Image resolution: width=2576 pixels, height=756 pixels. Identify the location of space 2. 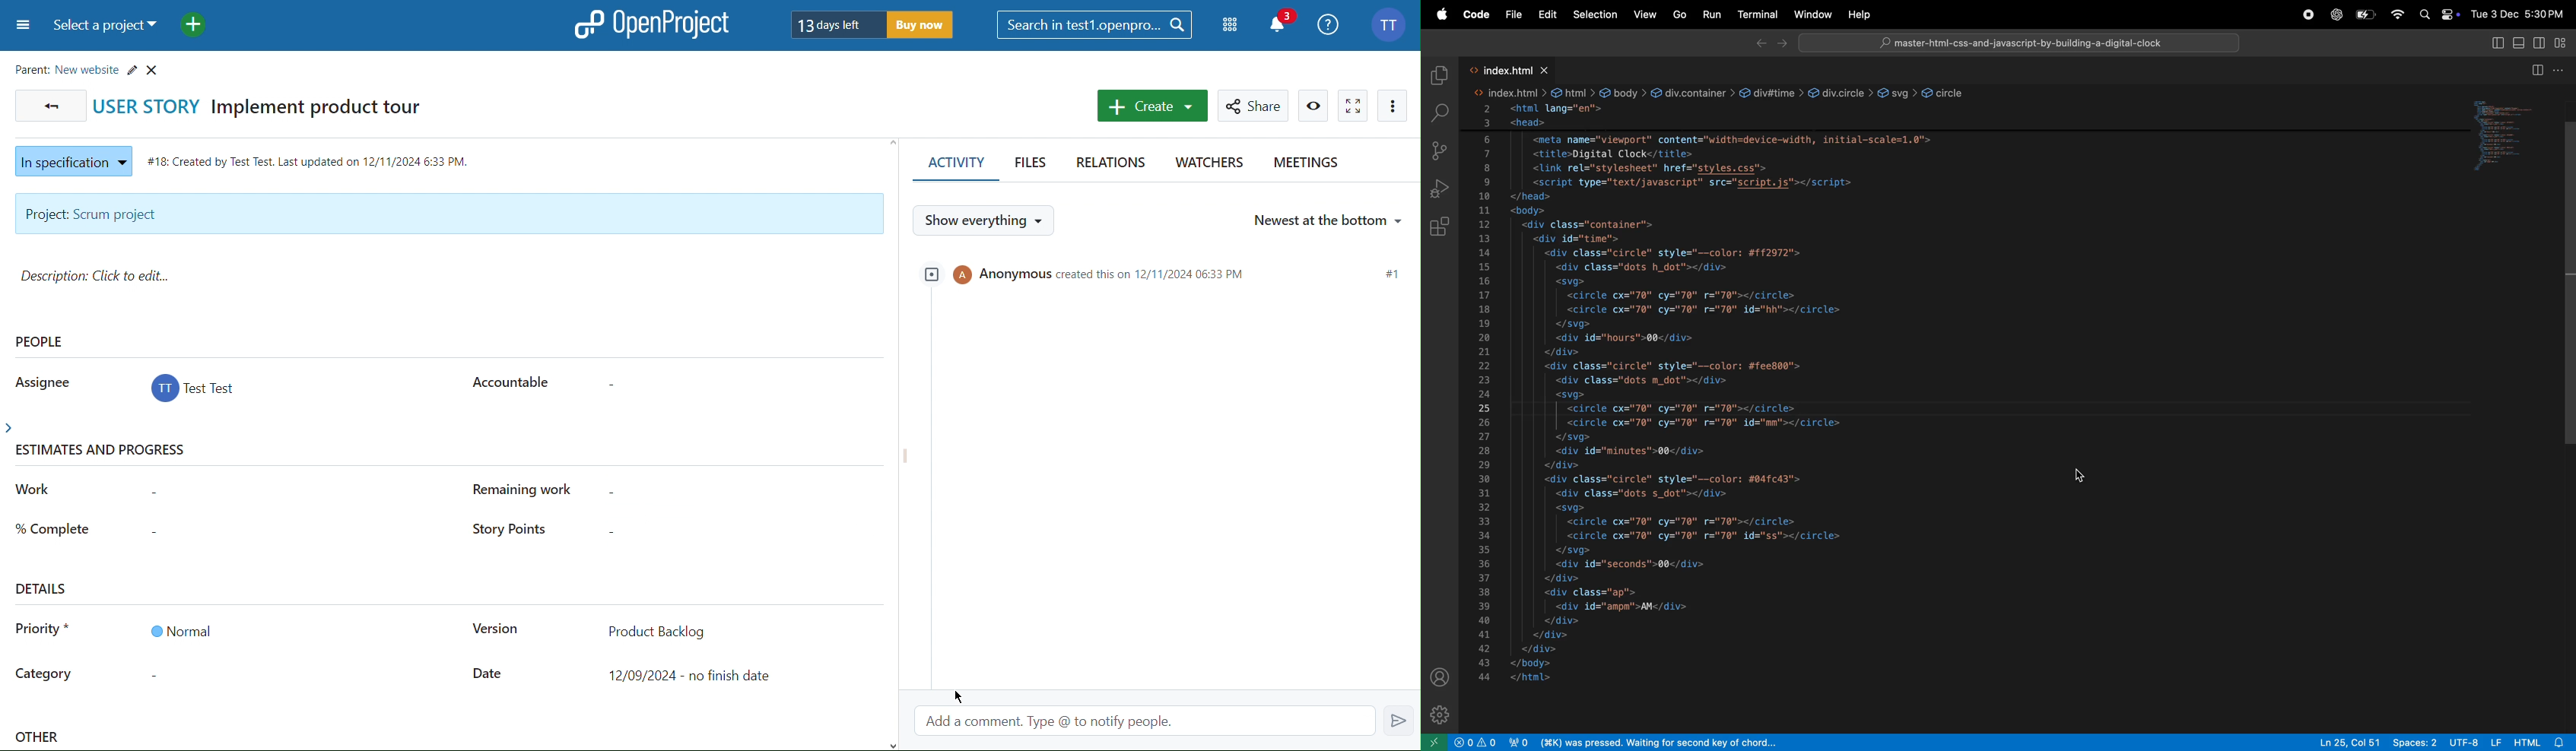
(2415, 741).